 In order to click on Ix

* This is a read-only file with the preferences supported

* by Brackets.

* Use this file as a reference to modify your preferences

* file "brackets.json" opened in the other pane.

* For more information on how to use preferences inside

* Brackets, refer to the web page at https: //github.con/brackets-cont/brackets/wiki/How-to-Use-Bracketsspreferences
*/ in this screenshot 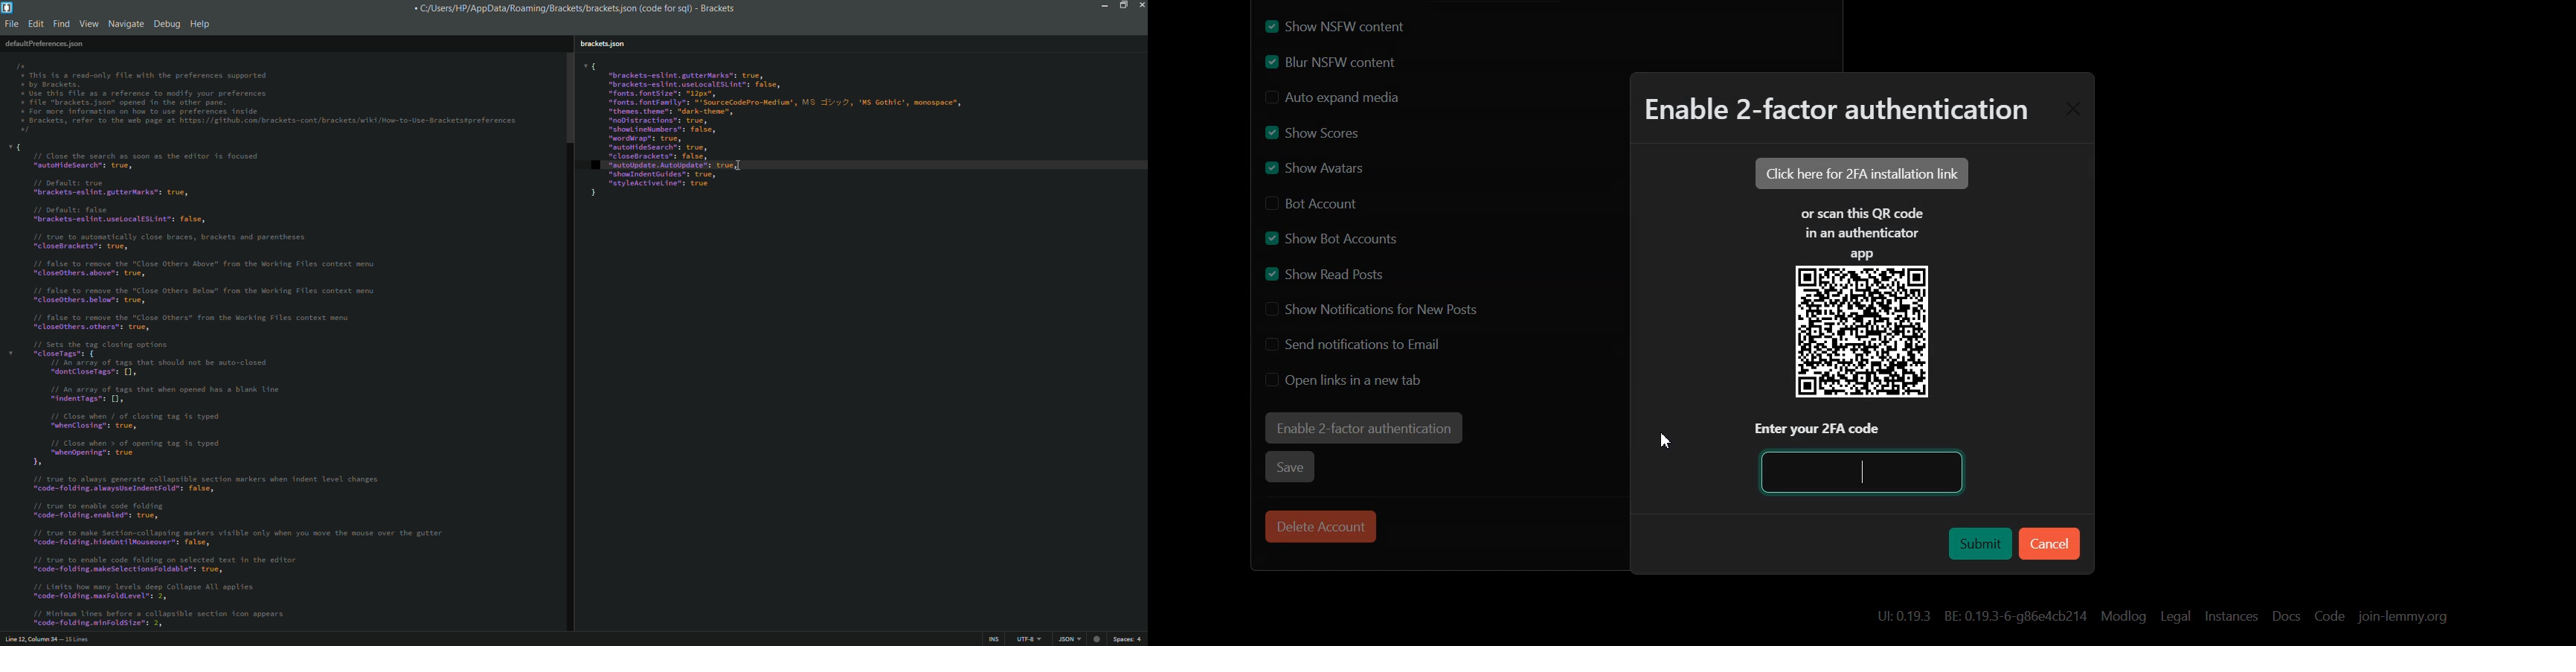, I will do `click(268, 96)`.